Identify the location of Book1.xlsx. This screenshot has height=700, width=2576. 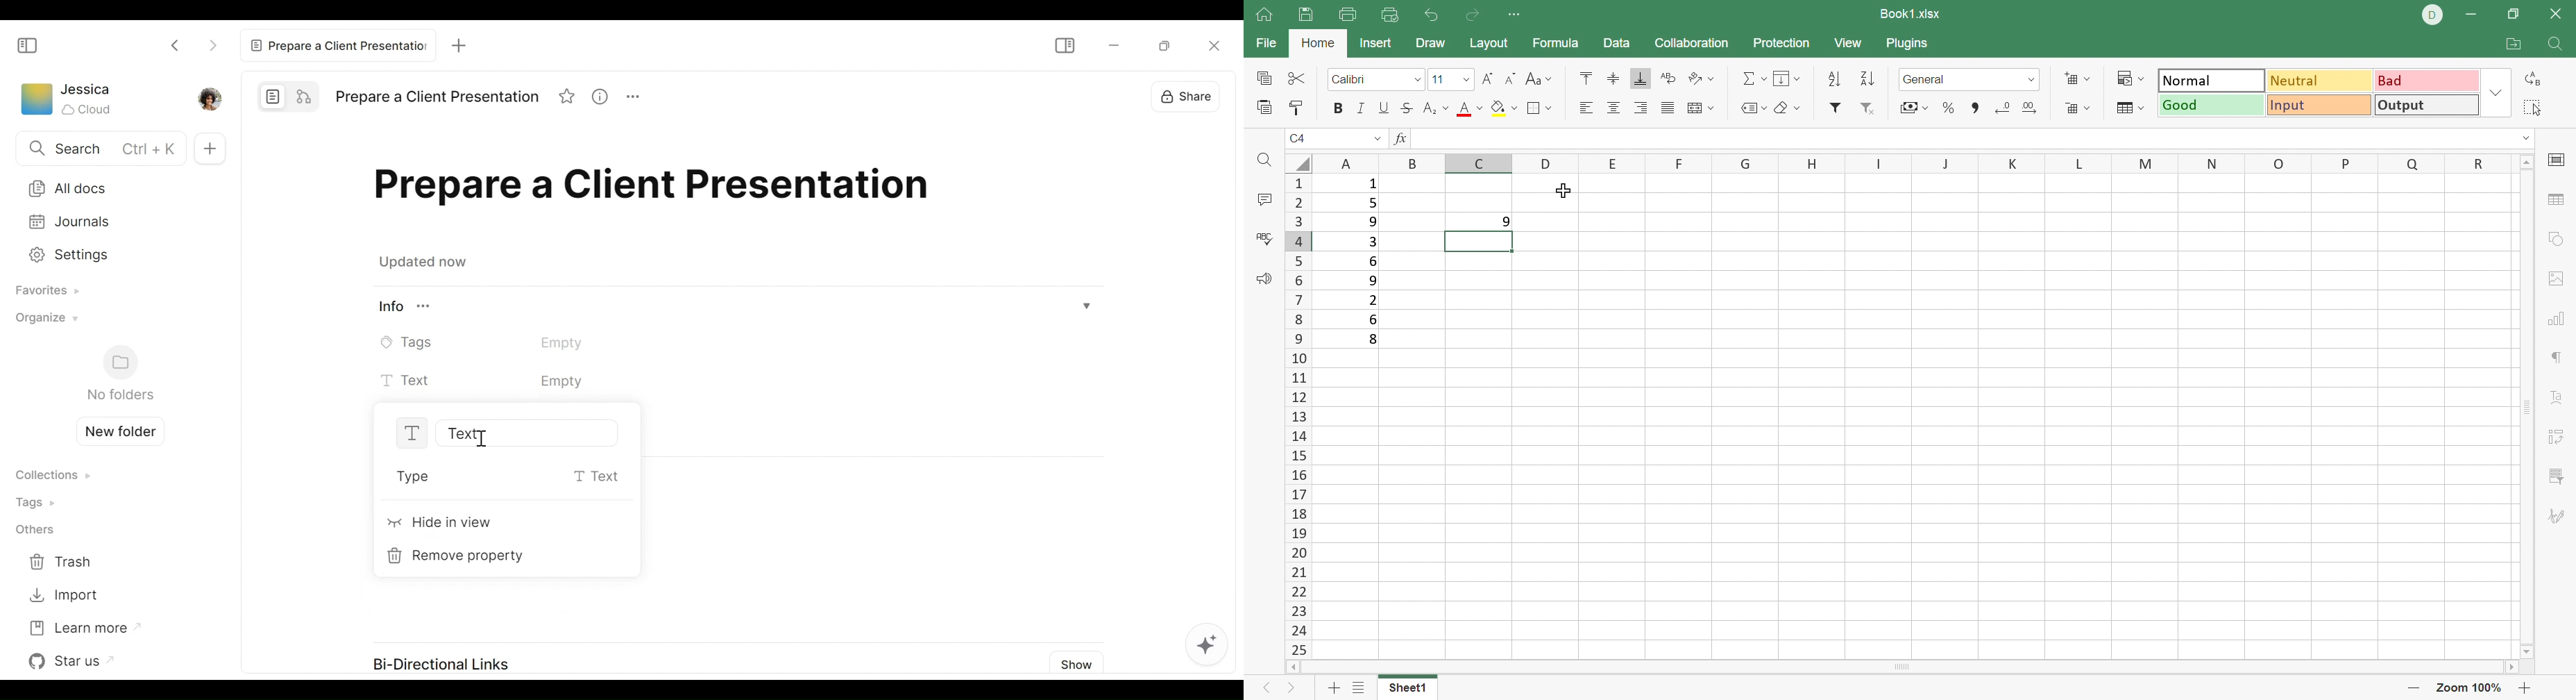
(1910, 12).